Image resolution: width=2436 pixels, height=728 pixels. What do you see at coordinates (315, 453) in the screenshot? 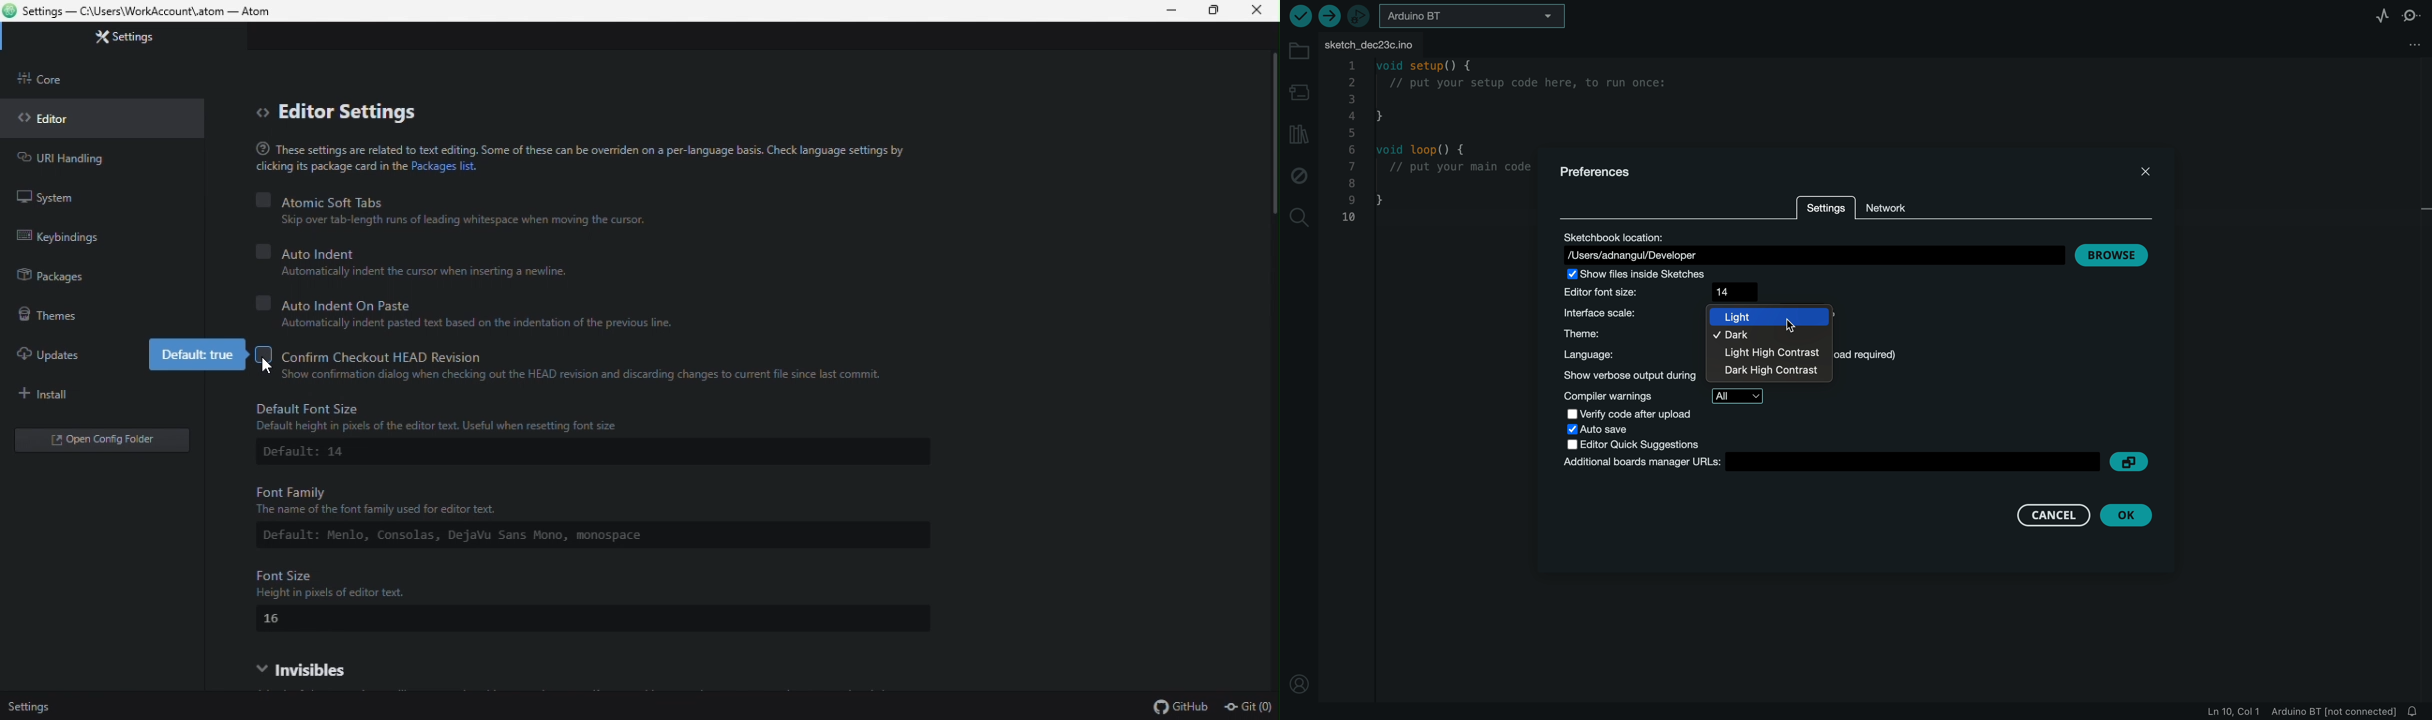
I see `Default: 14` at bounding box center [315, 453].